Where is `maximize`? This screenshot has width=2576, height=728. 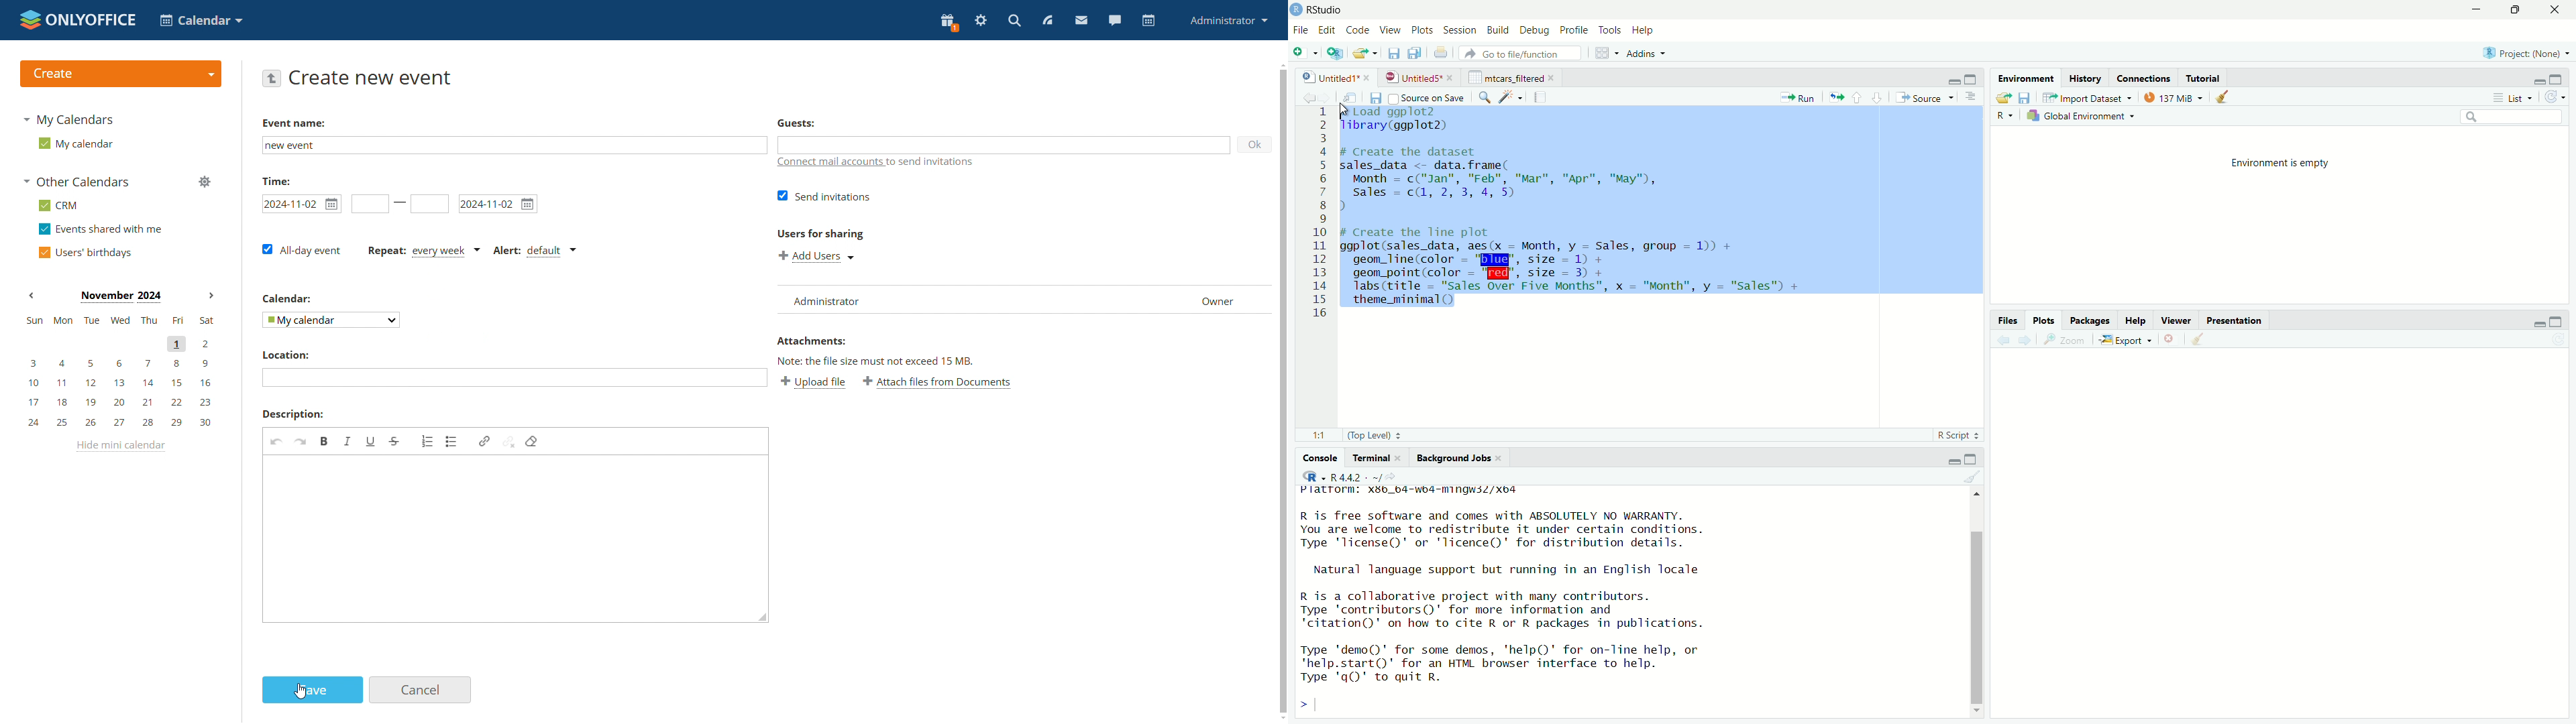 maximize is located at coordinates (2559, 78).